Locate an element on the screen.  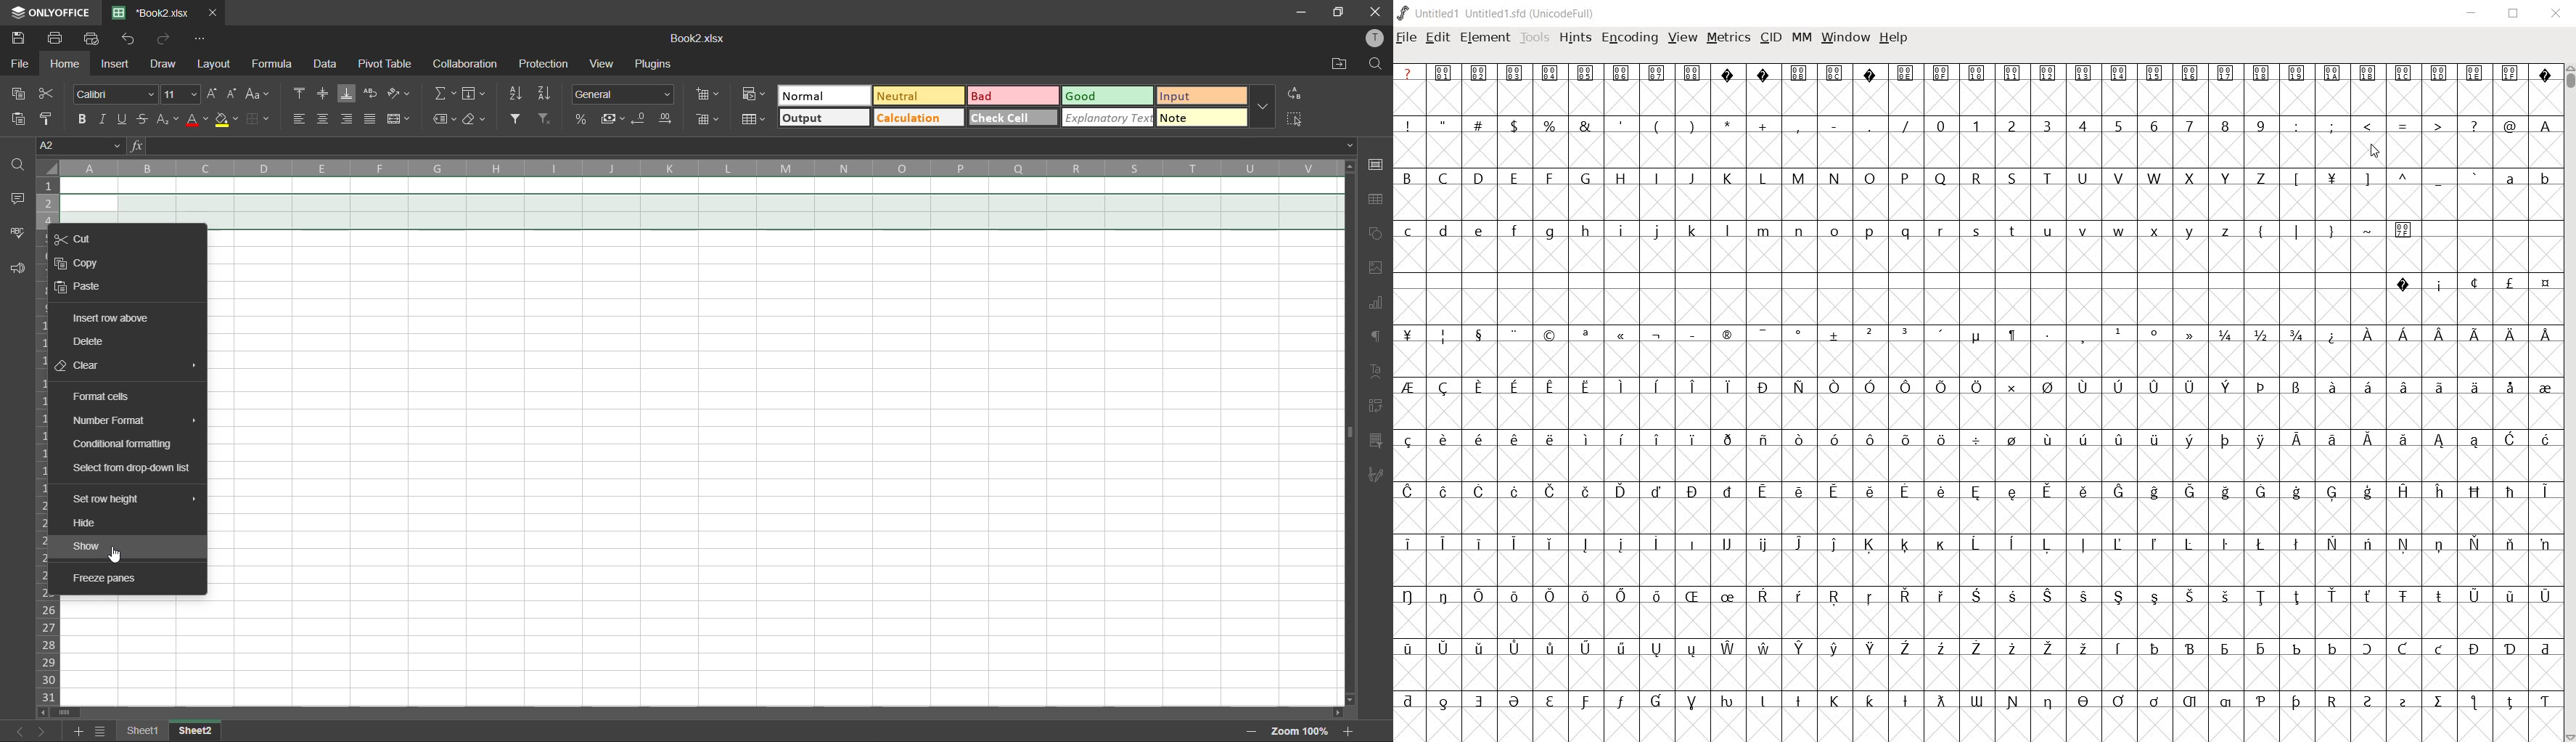
show is located at coordinates (89, 546).